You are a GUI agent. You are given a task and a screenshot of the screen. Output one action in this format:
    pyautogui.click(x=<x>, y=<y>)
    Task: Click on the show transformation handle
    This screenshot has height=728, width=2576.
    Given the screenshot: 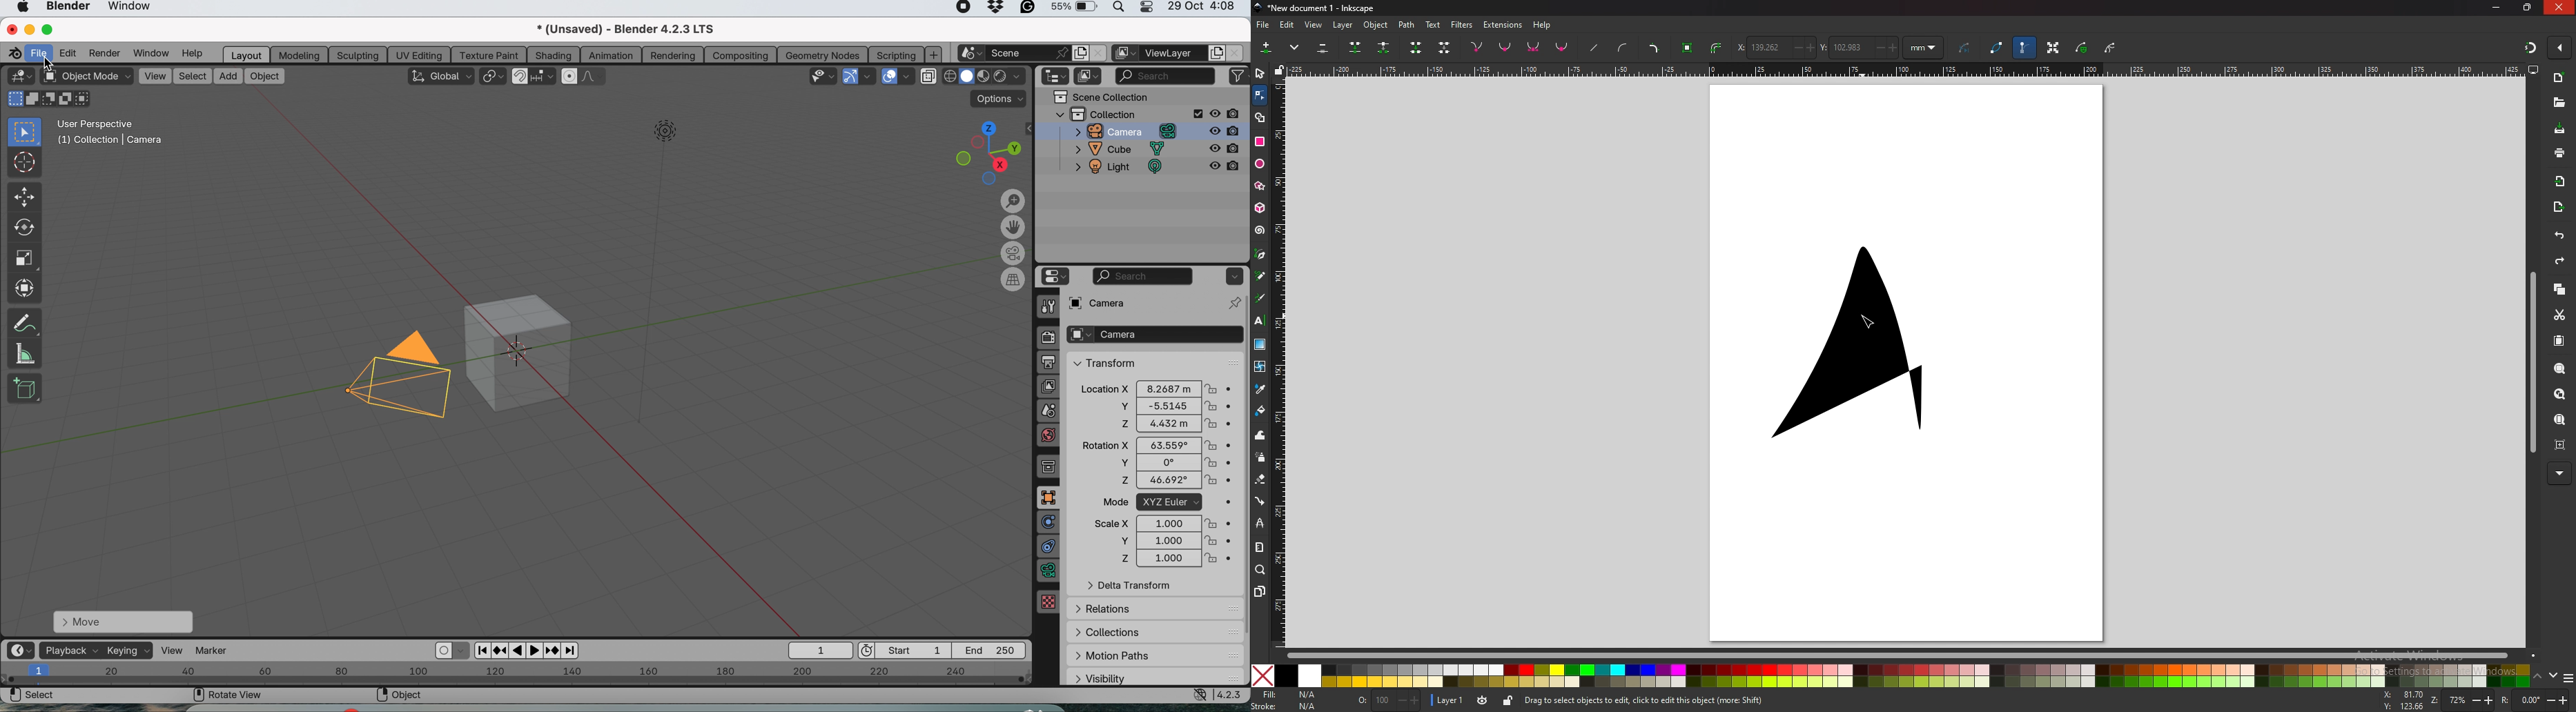 What is the action you would take?
    pyautogui.click(x=2054, y=48)
    